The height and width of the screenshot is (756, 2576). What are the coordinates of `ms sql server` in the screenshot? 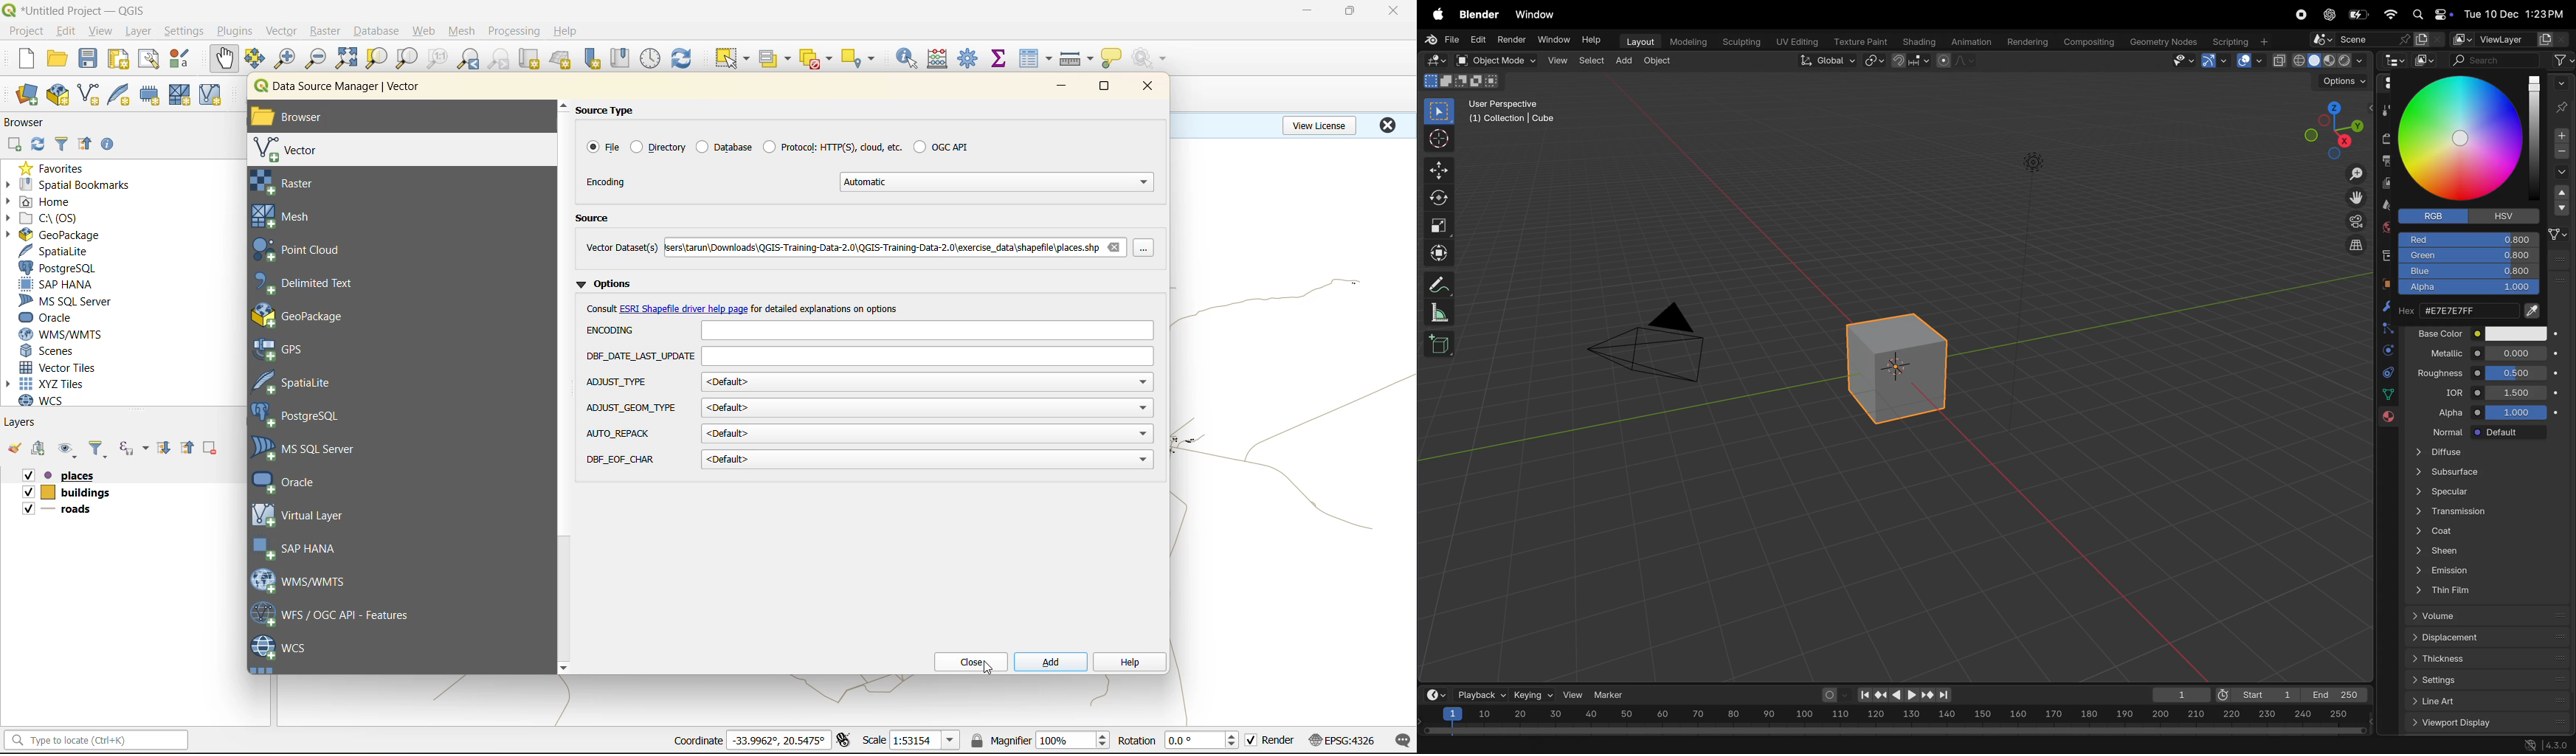 It's located at (72, 301).